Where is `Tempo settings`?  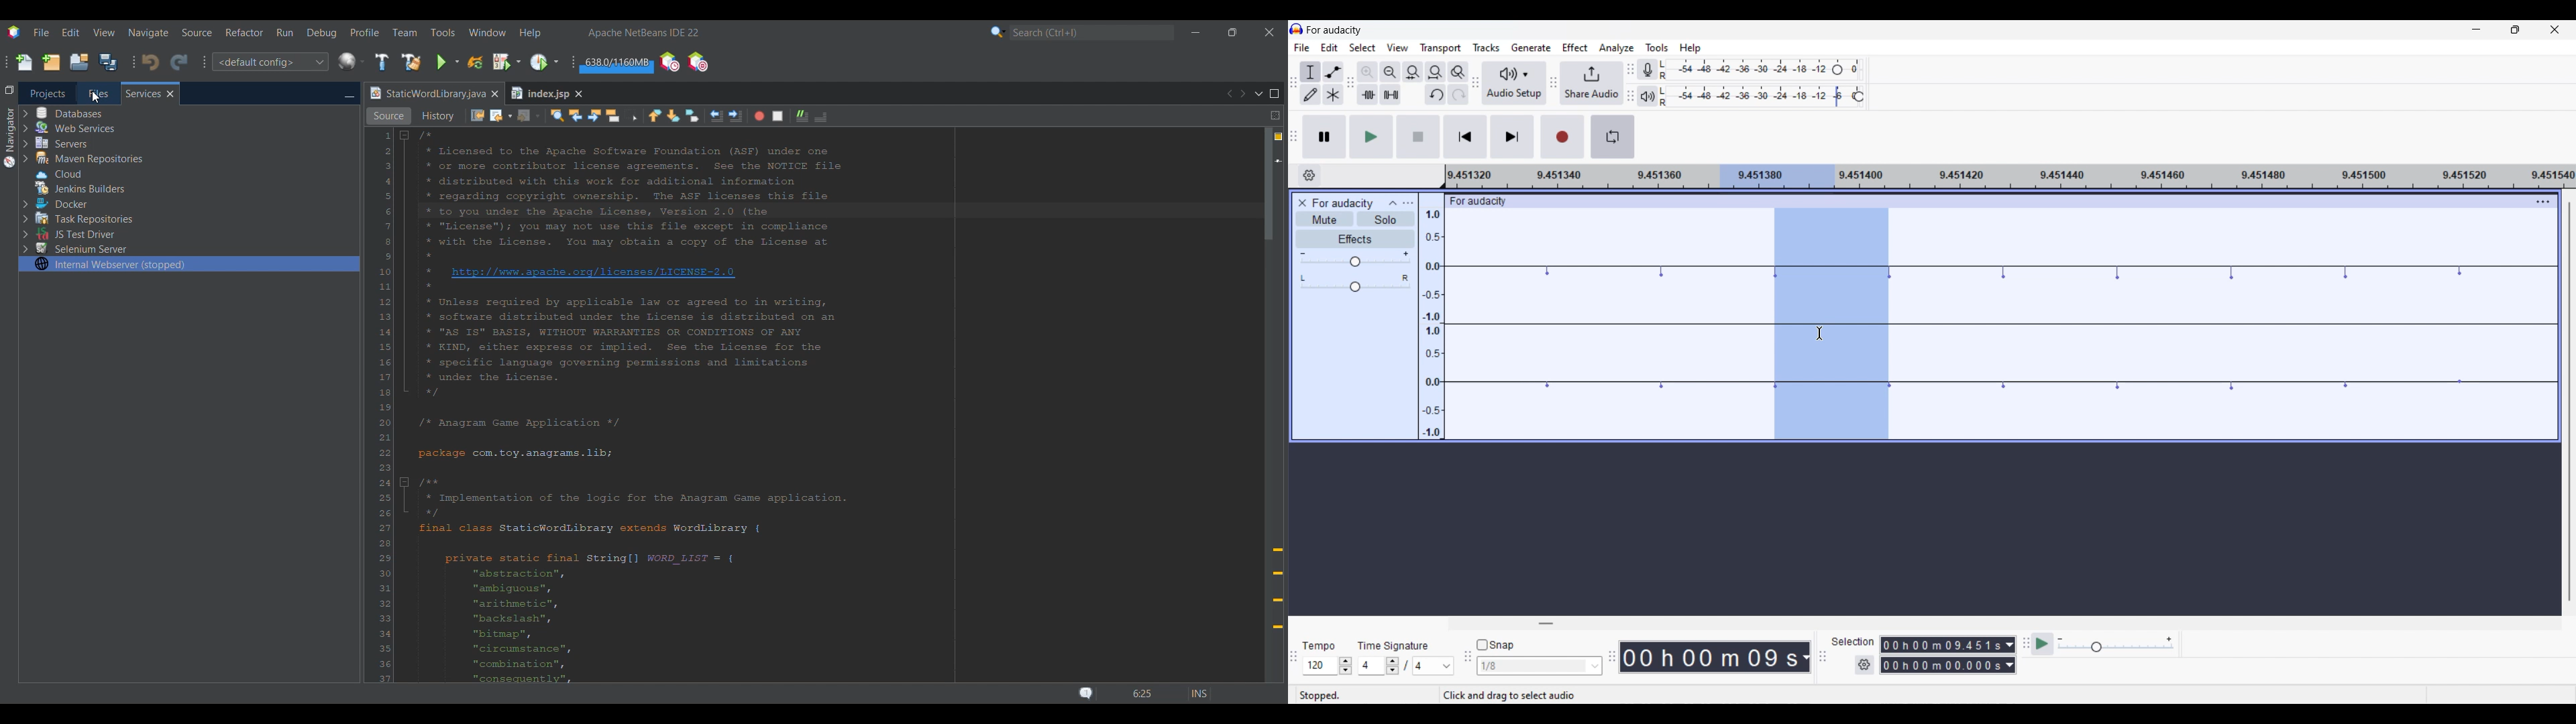 Tempo settings is located at coordinates (1328, 665).